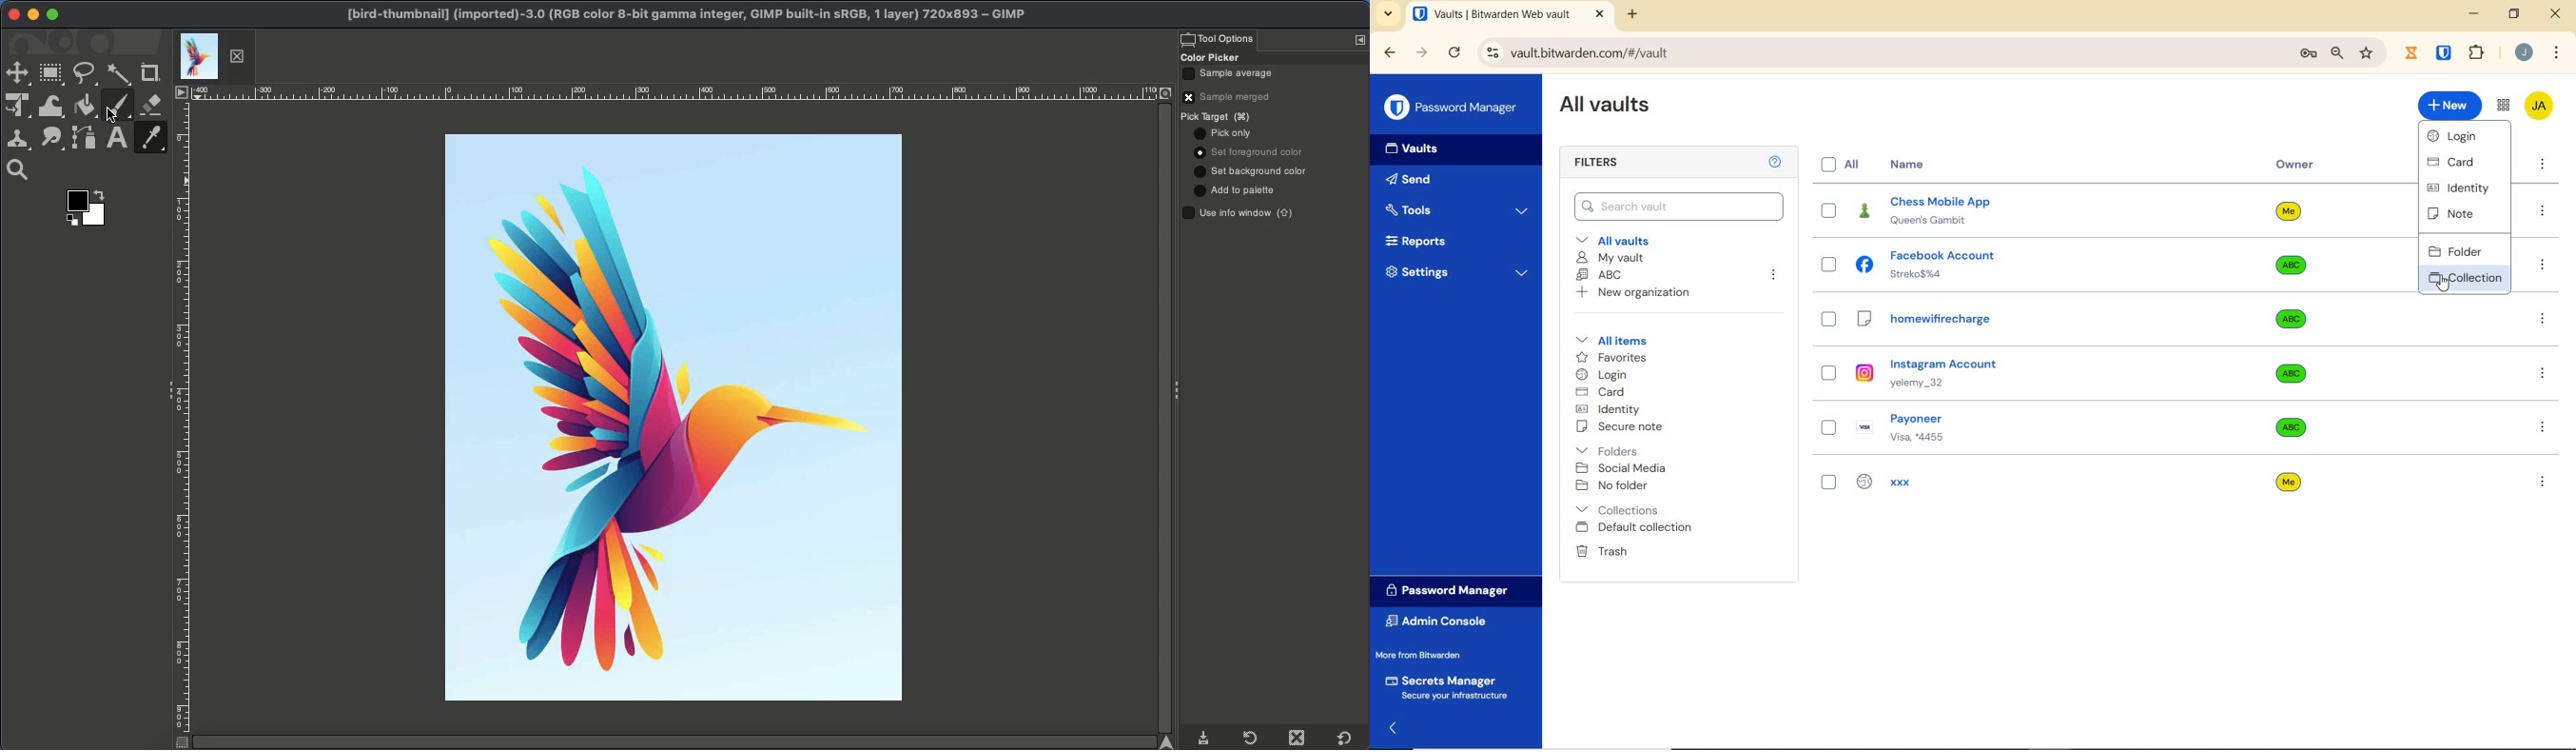 The width and height of the screenshot is (2576, 756). I want to click on more options, so click(2542, 166).